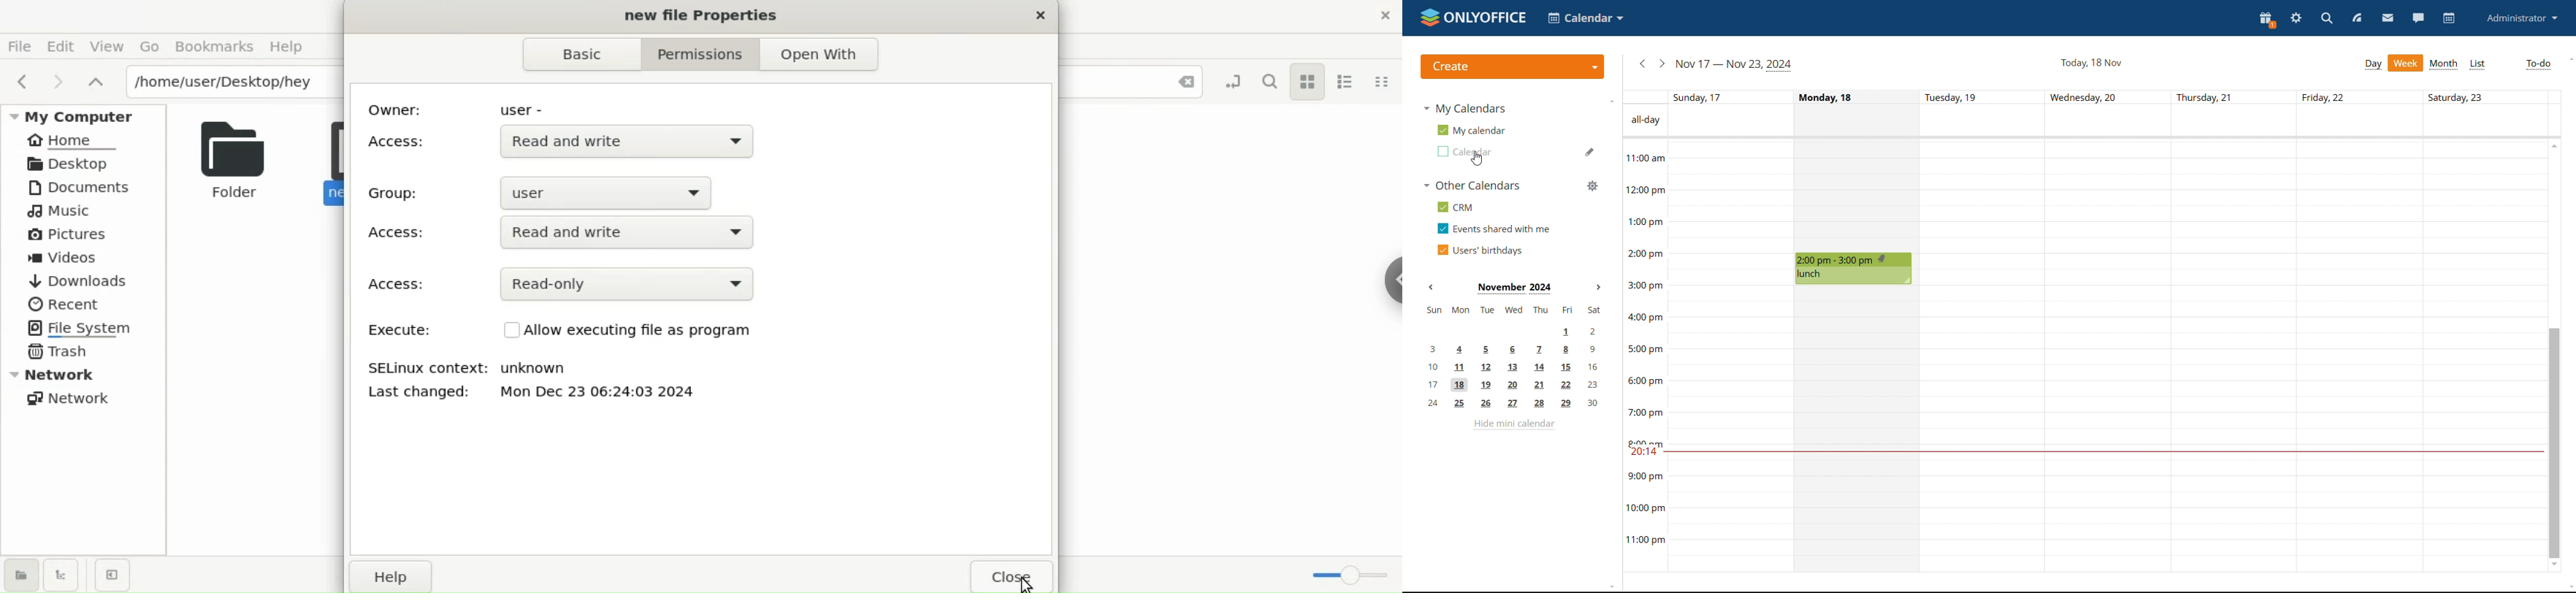 The width and height of the screenshot is (2576, 616). What do you see at coordinates (2110, 357) in the screenshot?
I see `Wednesday` at bounding box center [2110, 357].